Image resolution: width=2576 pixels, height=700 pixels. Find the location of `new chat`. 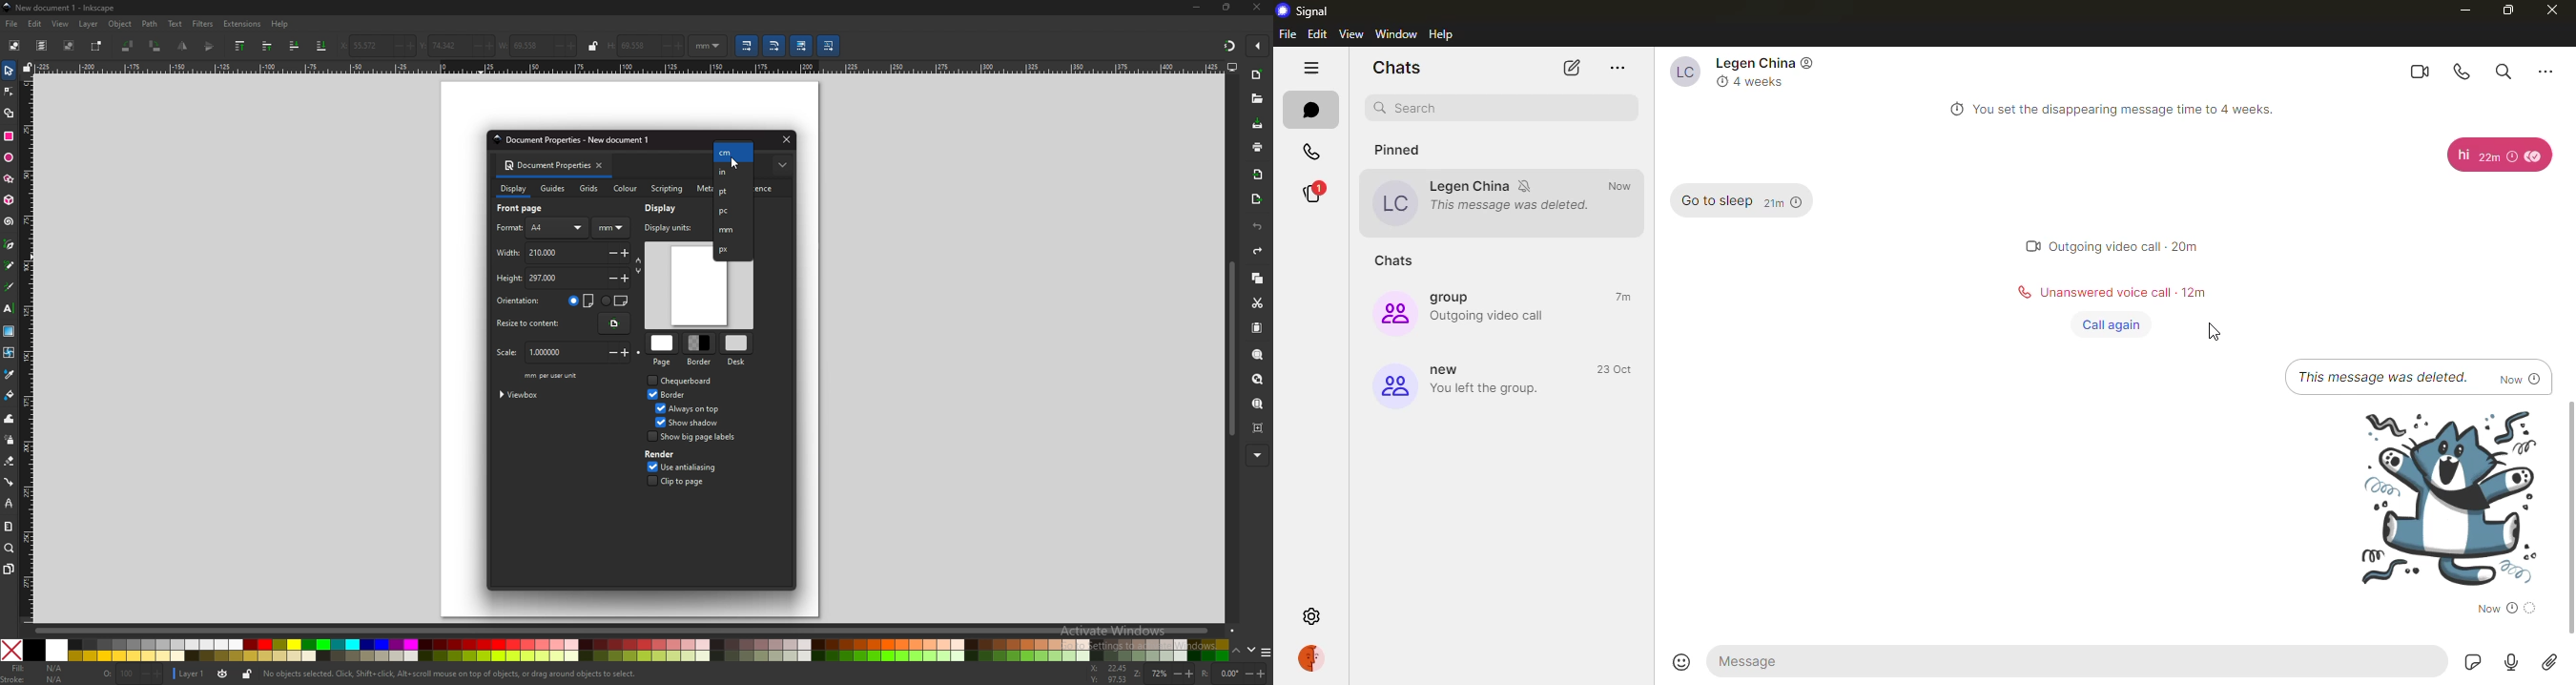

new chat is located at coordinates (1573, 68).